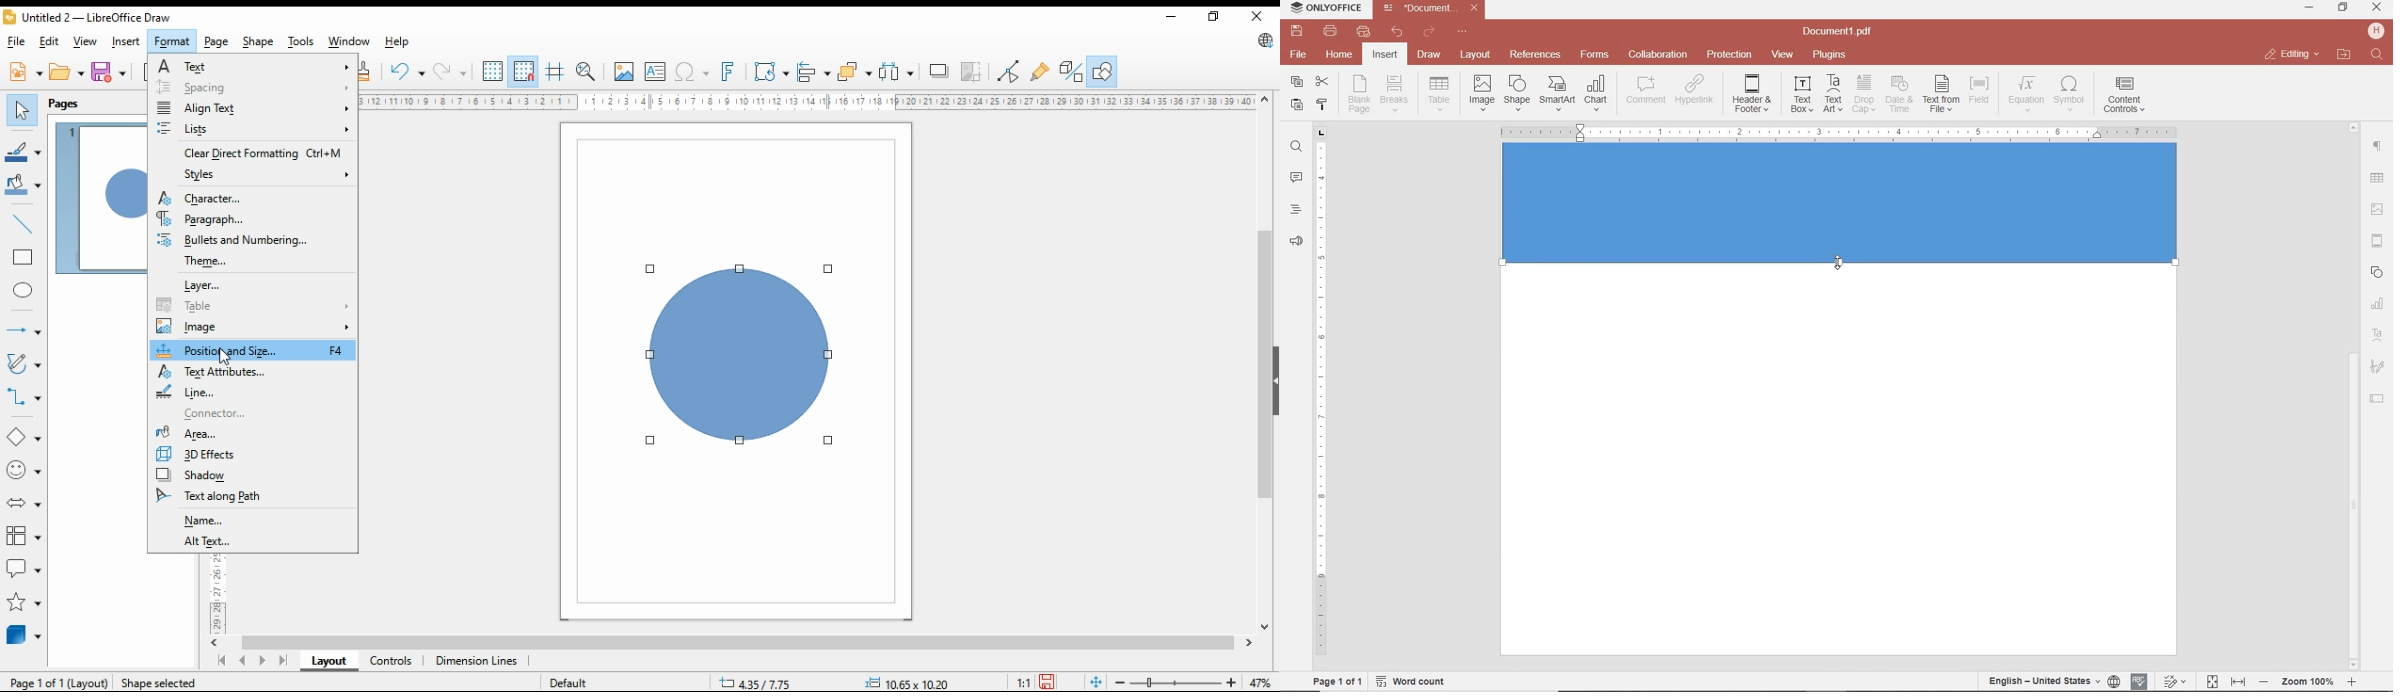  What do you see at coordinates (1095, 681) in the screenshot?
I see `fit page to window` at bounding box center [1095, 681].